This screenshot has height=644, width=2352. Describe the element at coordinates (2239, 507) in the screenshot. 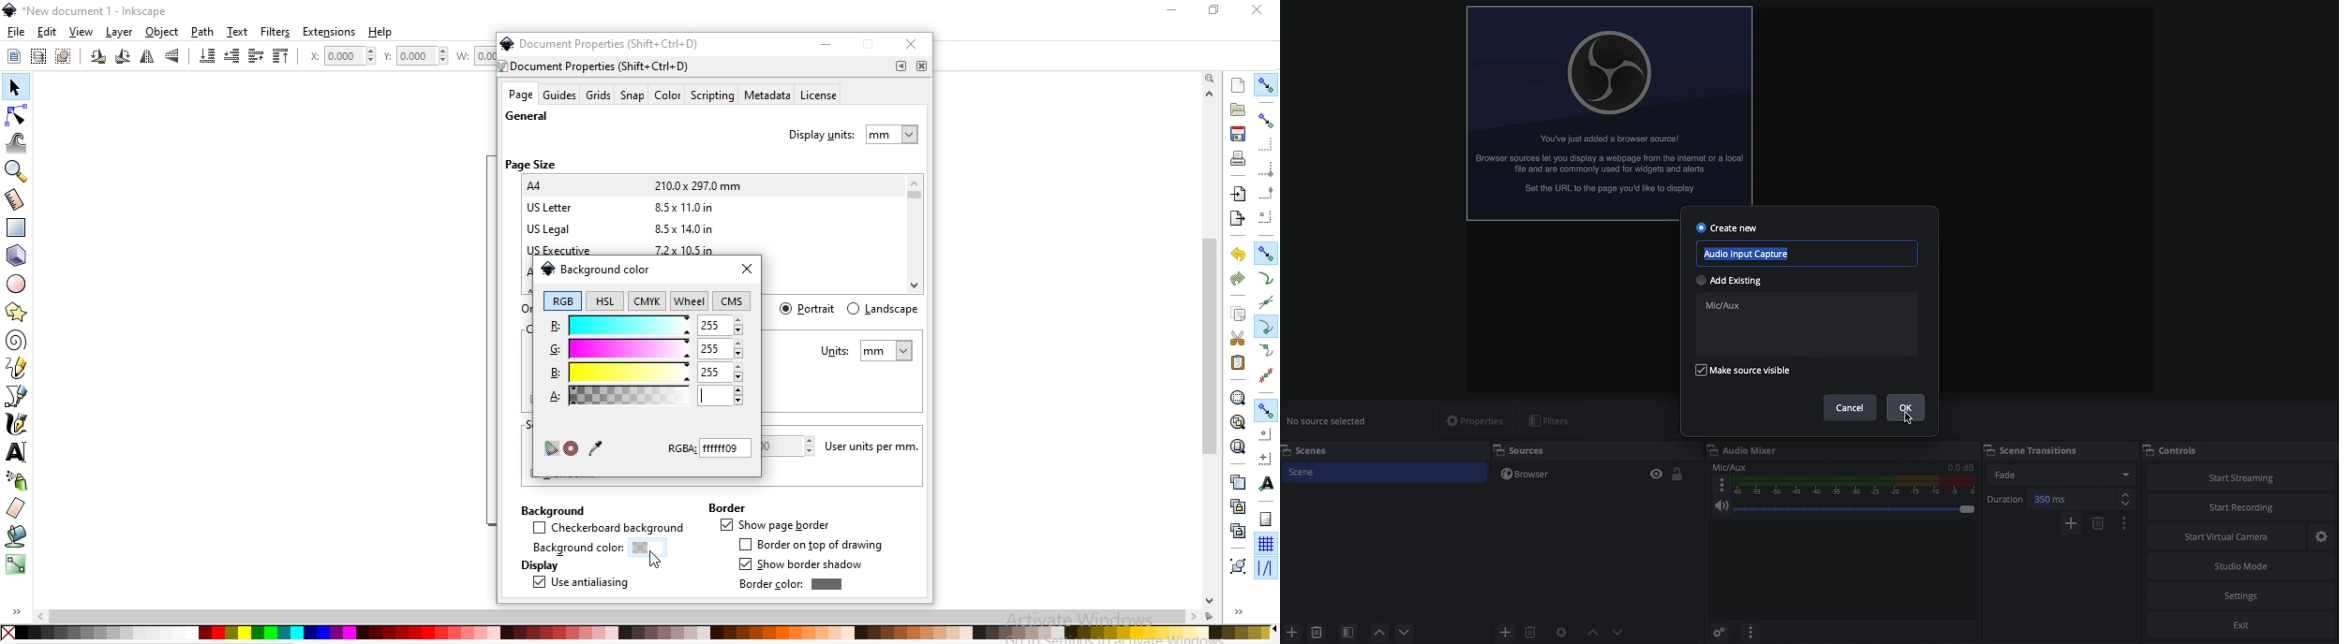

I see `Start recording` at that location.